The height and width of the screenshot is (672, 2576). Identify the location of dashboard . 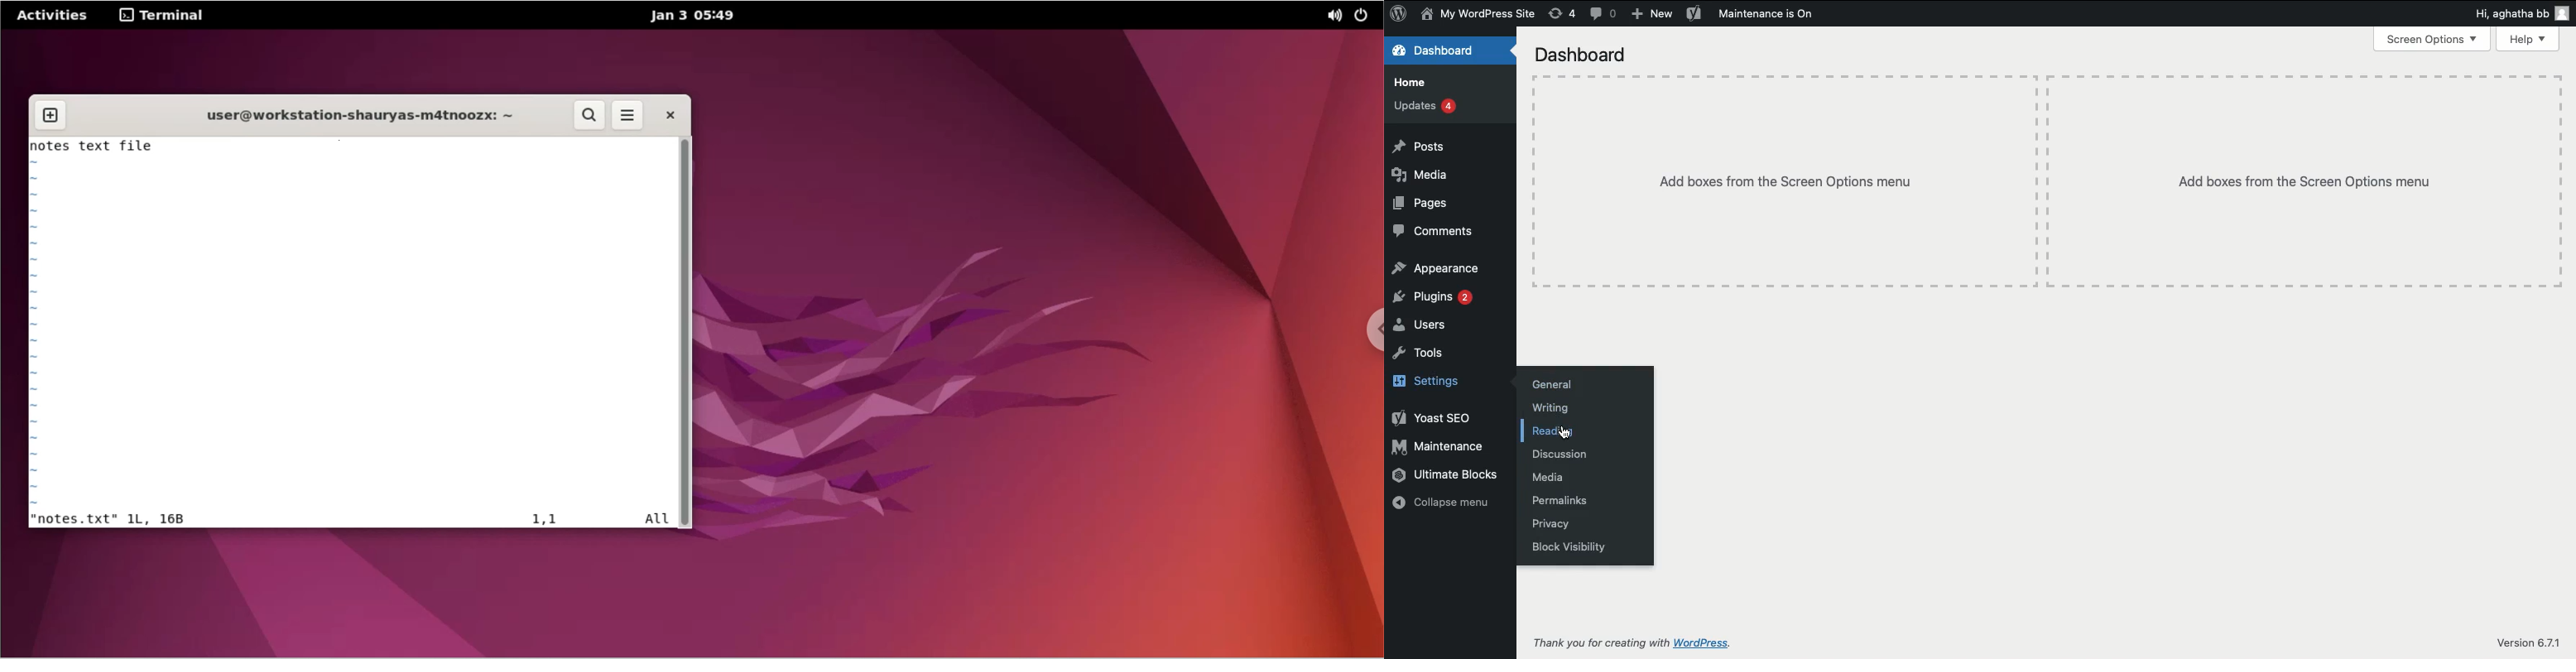
(1435, 51).